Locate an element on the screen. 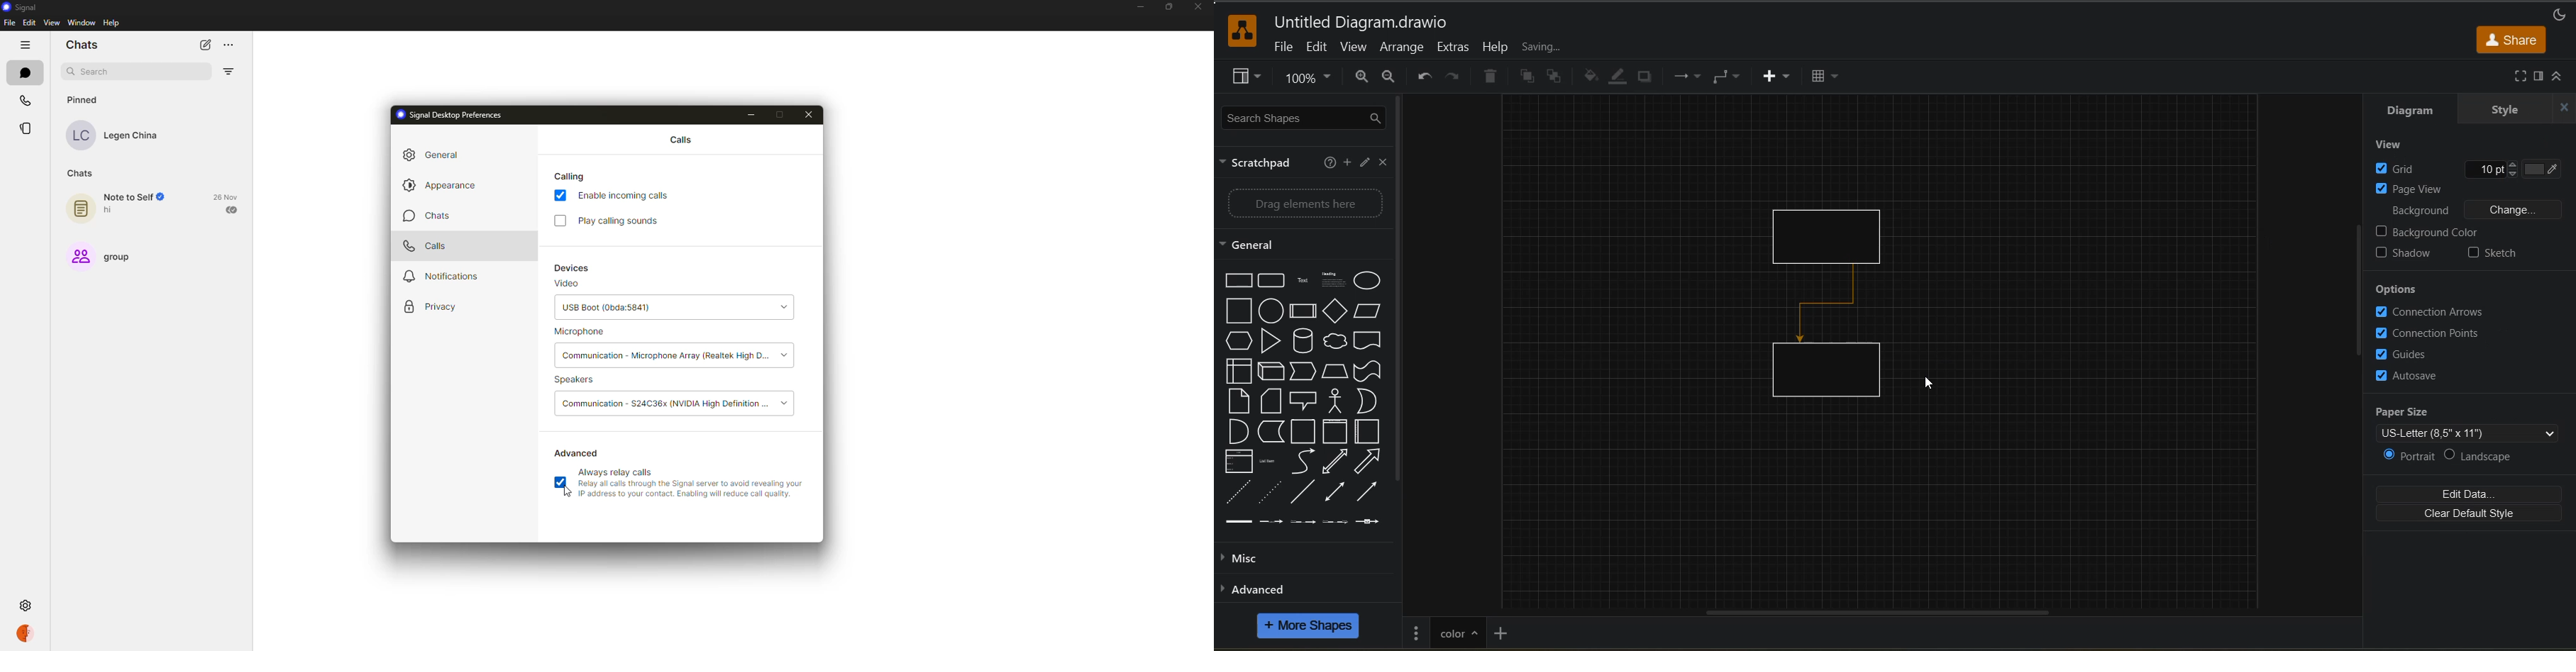  minimize is located at coordinates (749, 115).